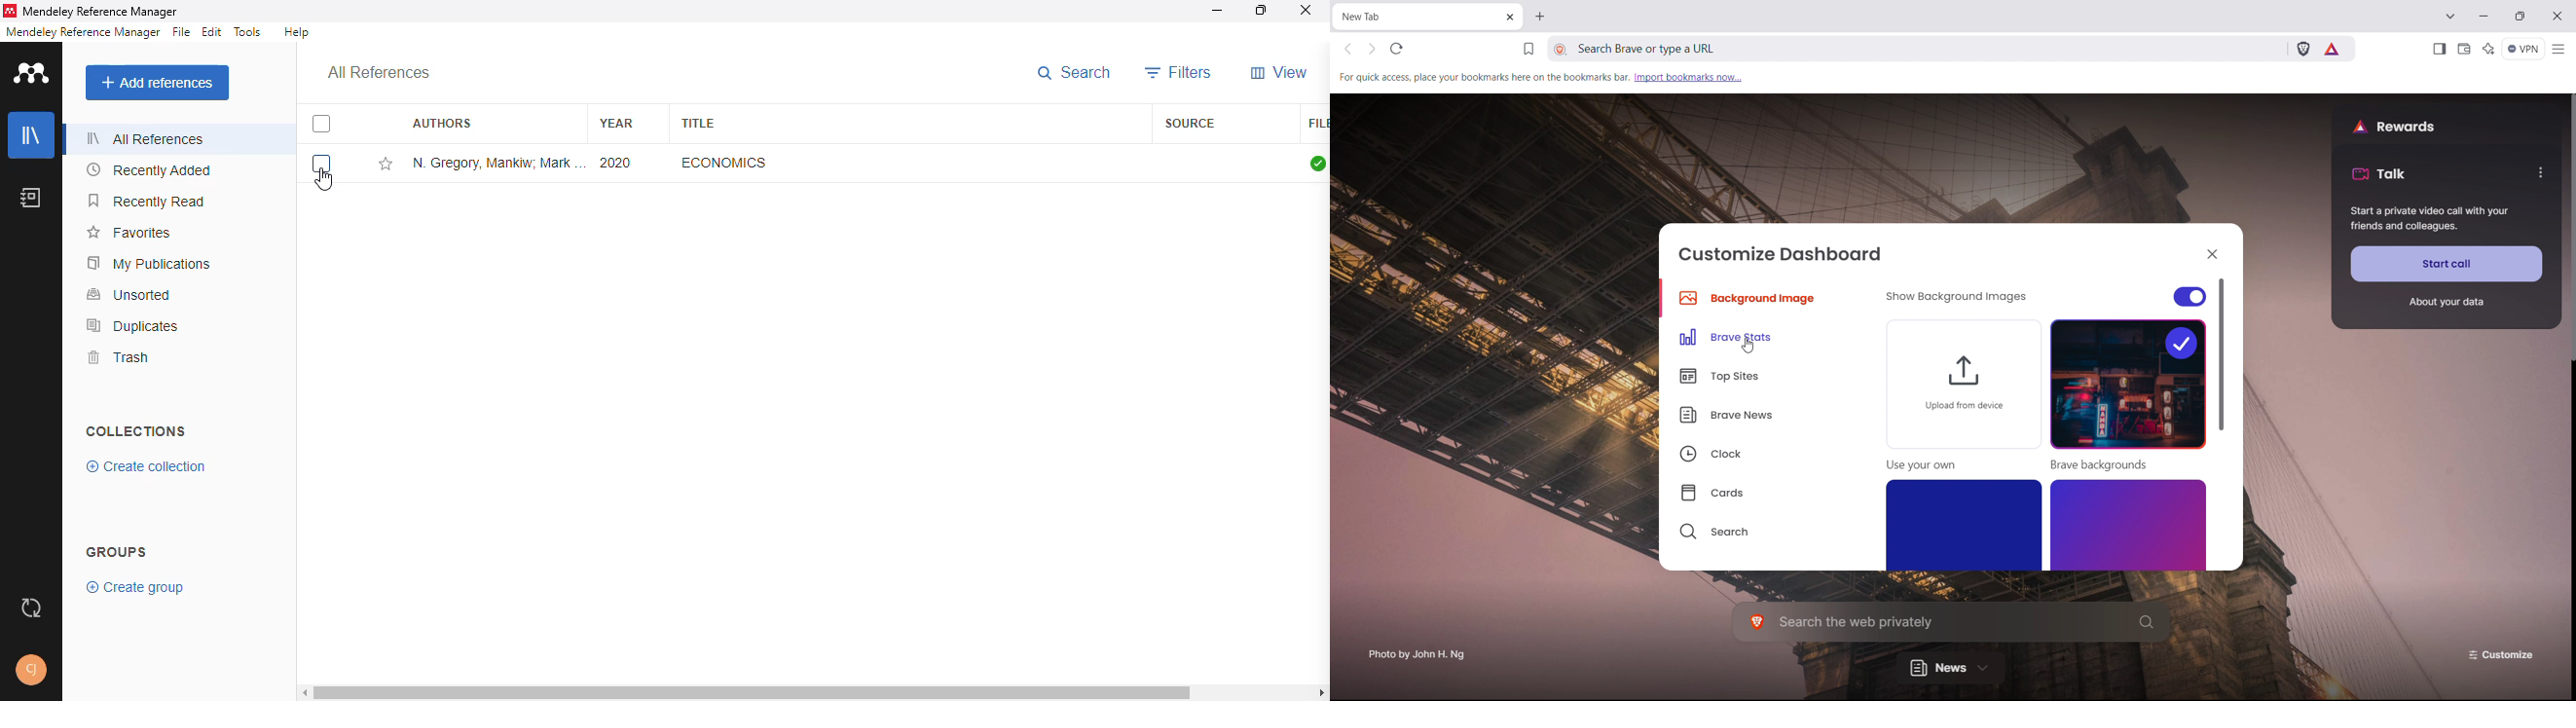  Describe the element at coordinates (616, 163) in the screenshot. I see `2020` at that location.